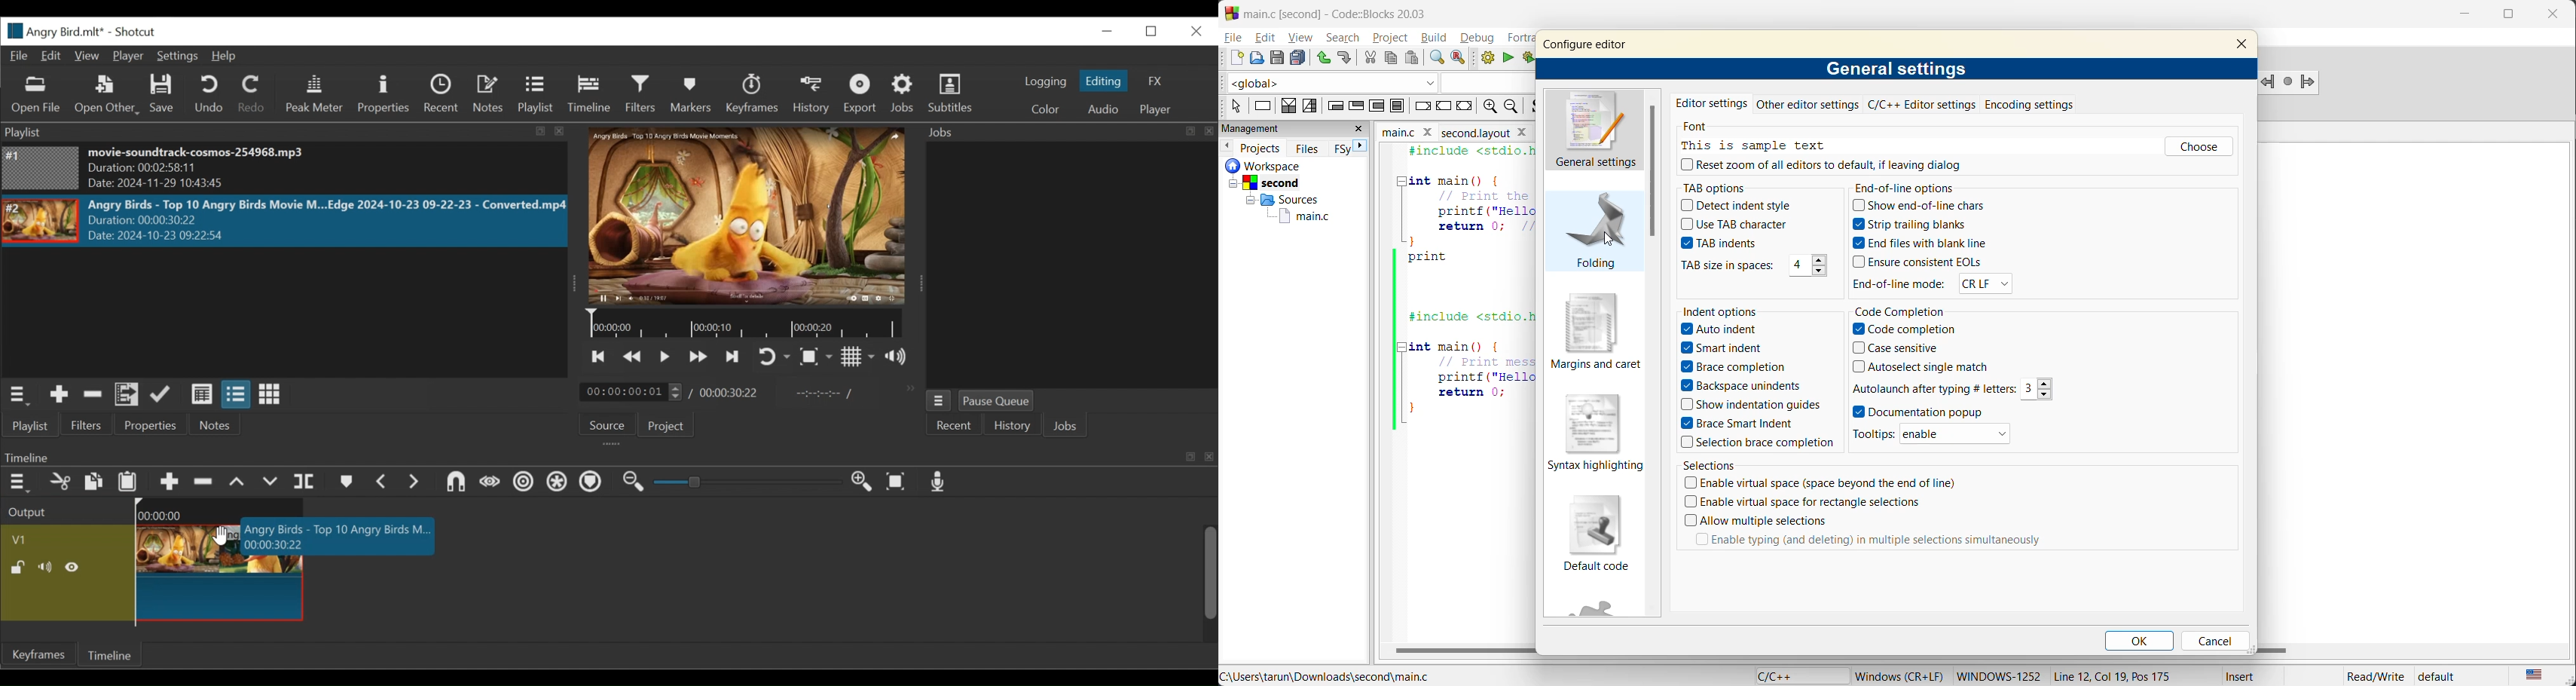 Image resolution: width=2576 pixels, height=700 pixels. I want to click on Recent, so click(951, 427).